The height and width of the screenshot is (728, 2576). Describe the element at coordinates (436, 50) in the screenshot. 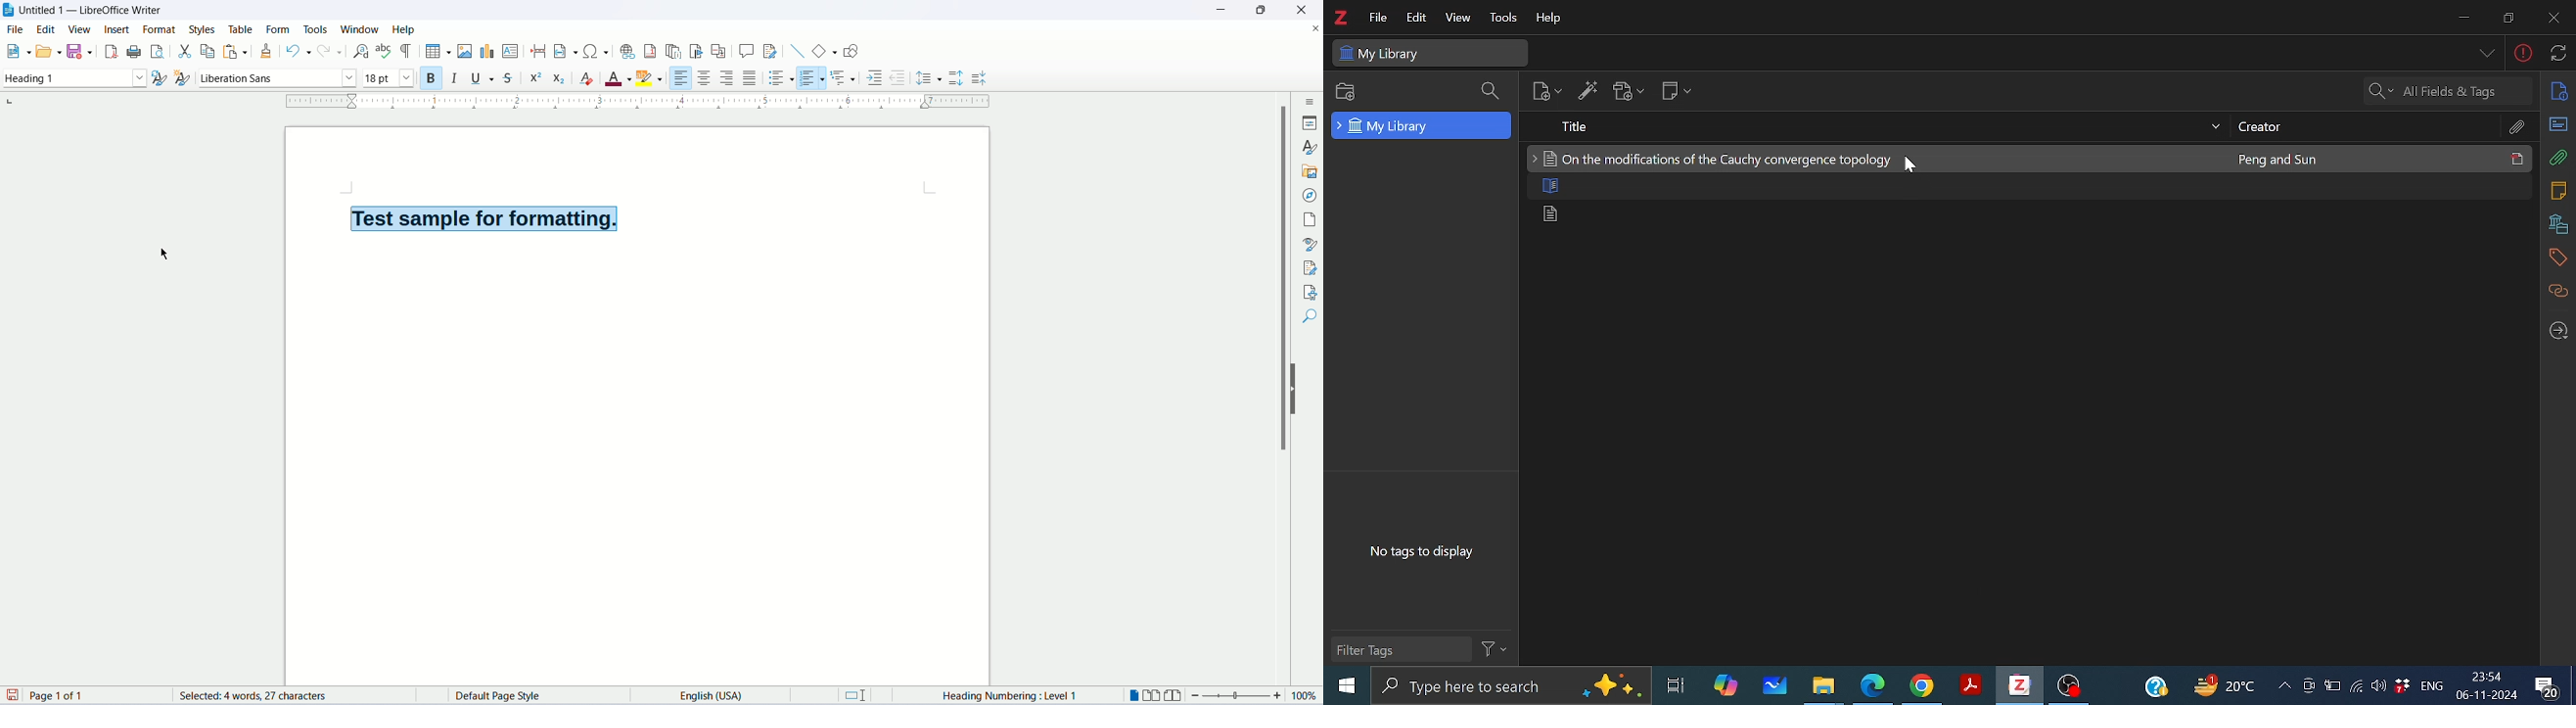

I see `insert table` at that location.